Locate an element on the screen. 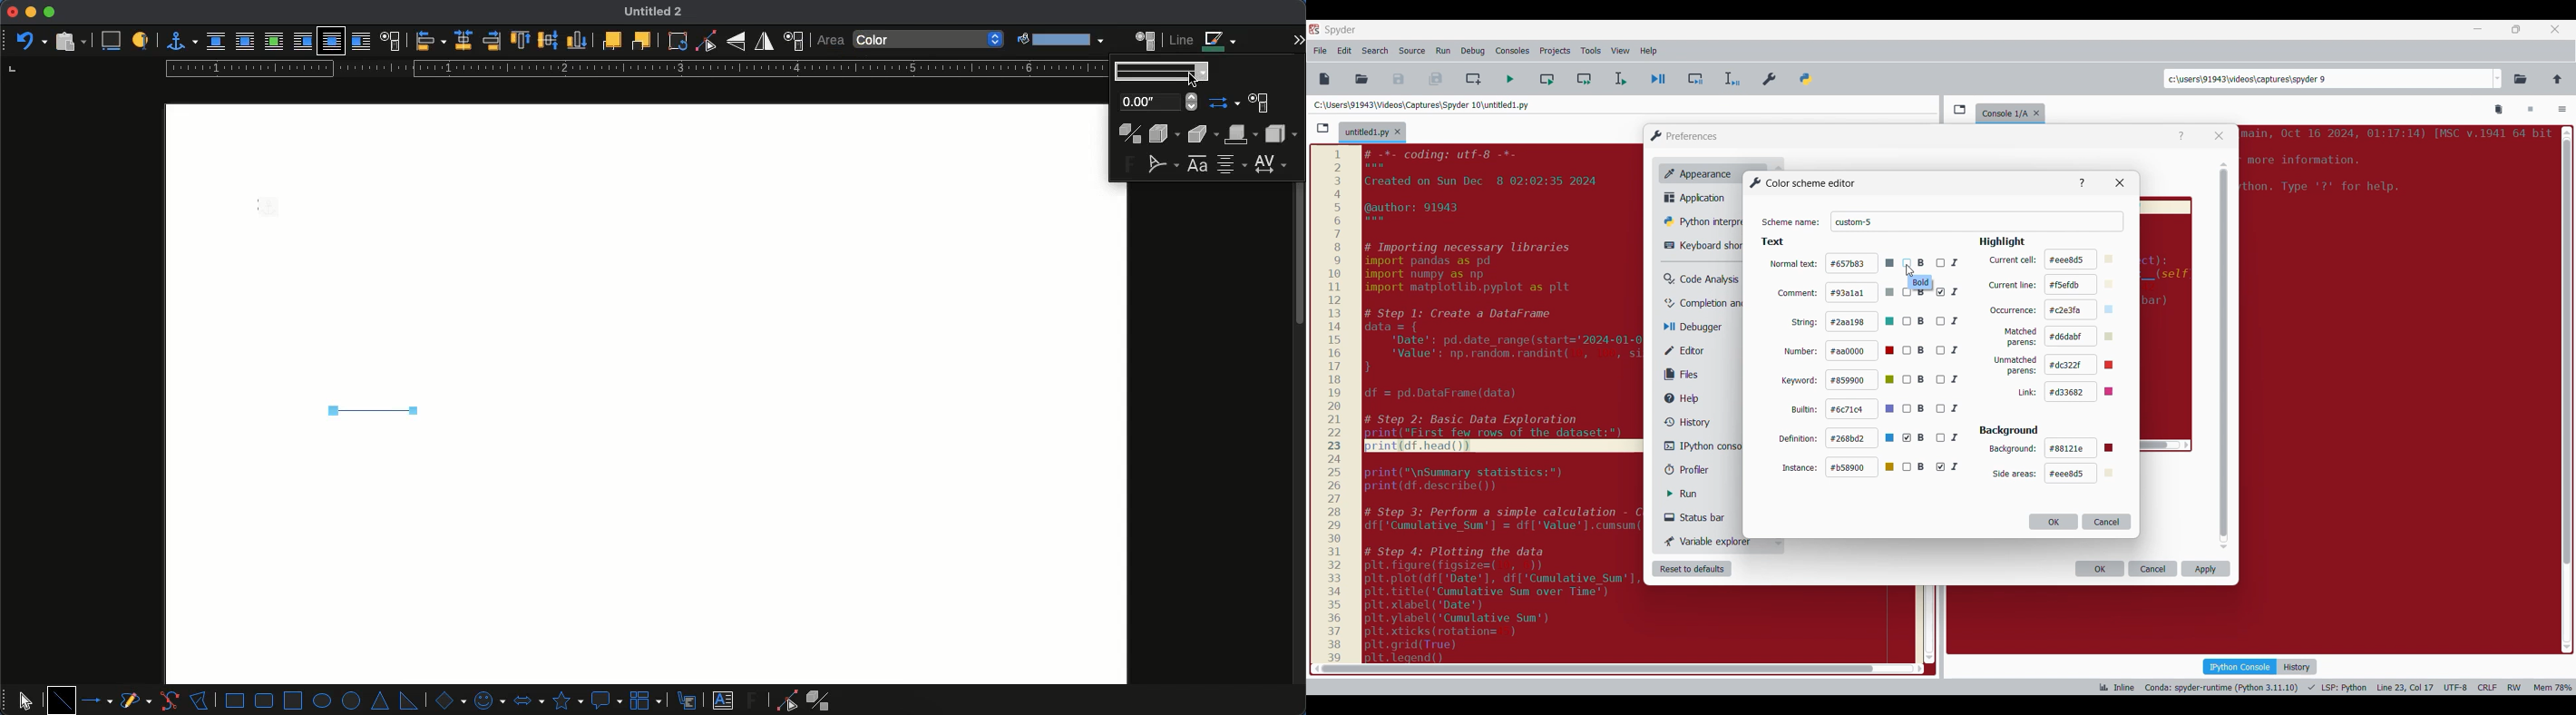 The width and height of the screenshot is (2576, 728). fontwork shape is located at coordinates (1164, 163).